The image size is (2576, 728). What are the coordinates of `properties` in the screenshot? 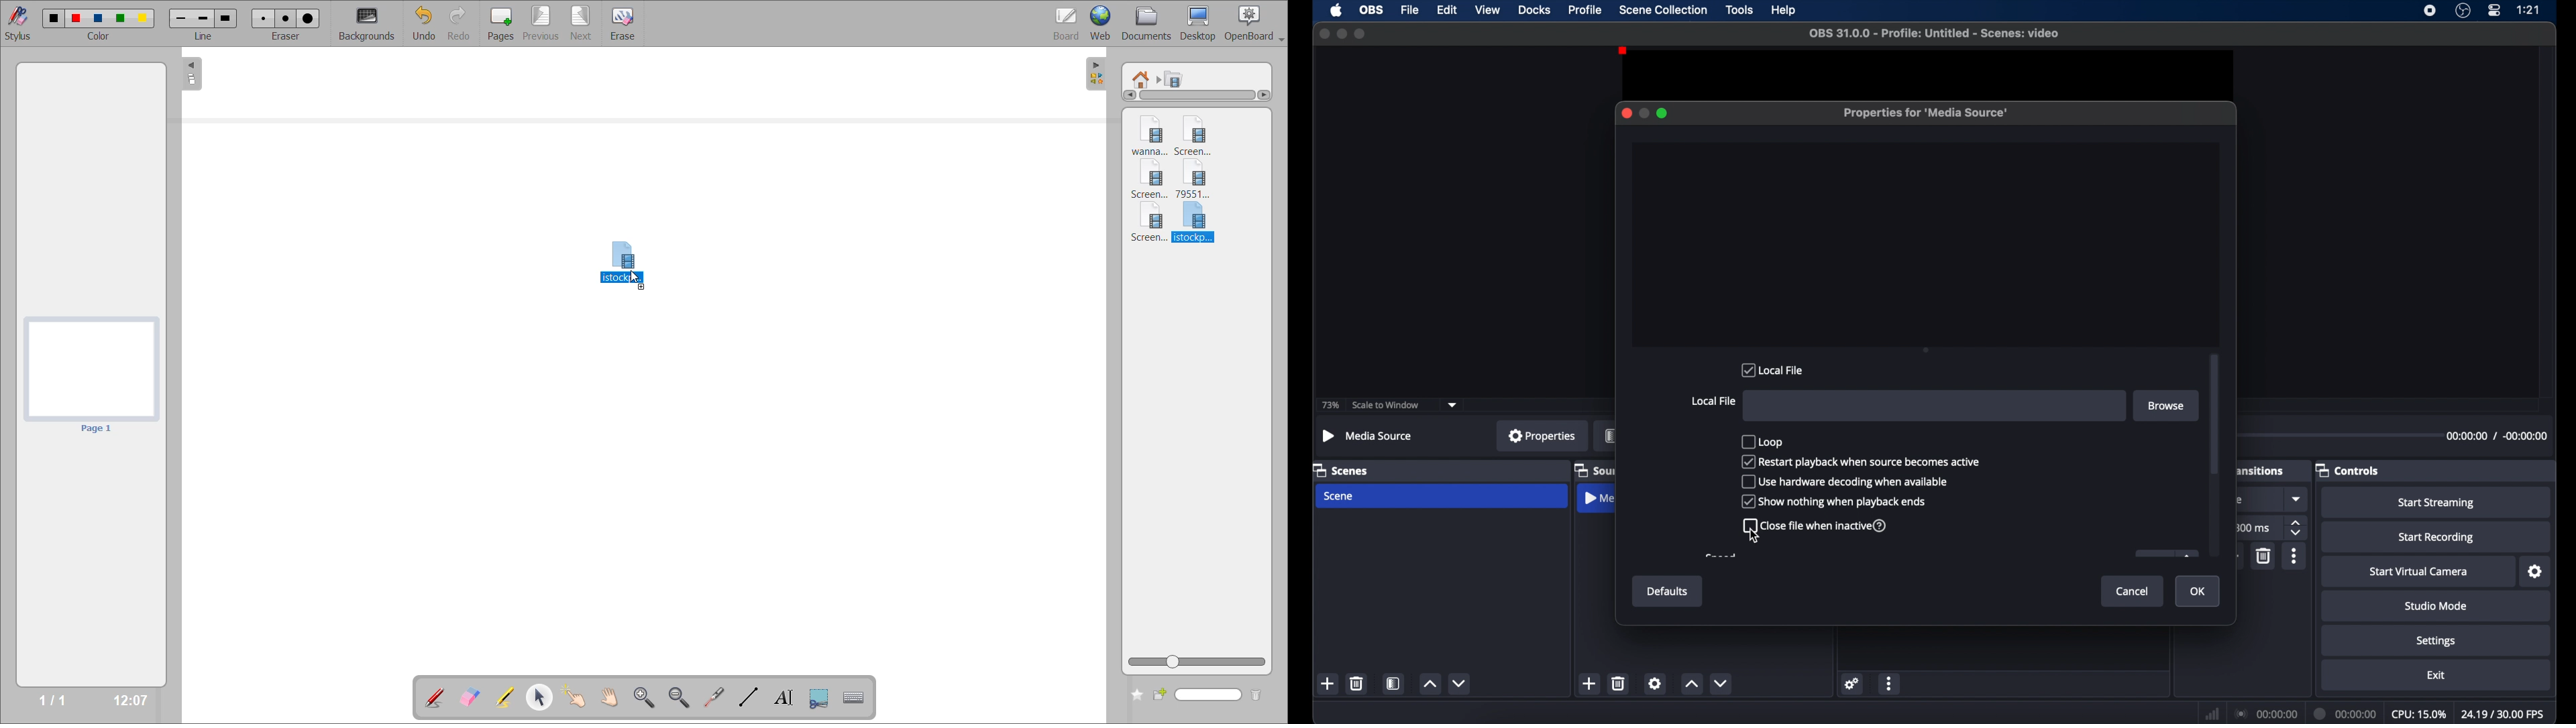 It's located at (1542, 436).